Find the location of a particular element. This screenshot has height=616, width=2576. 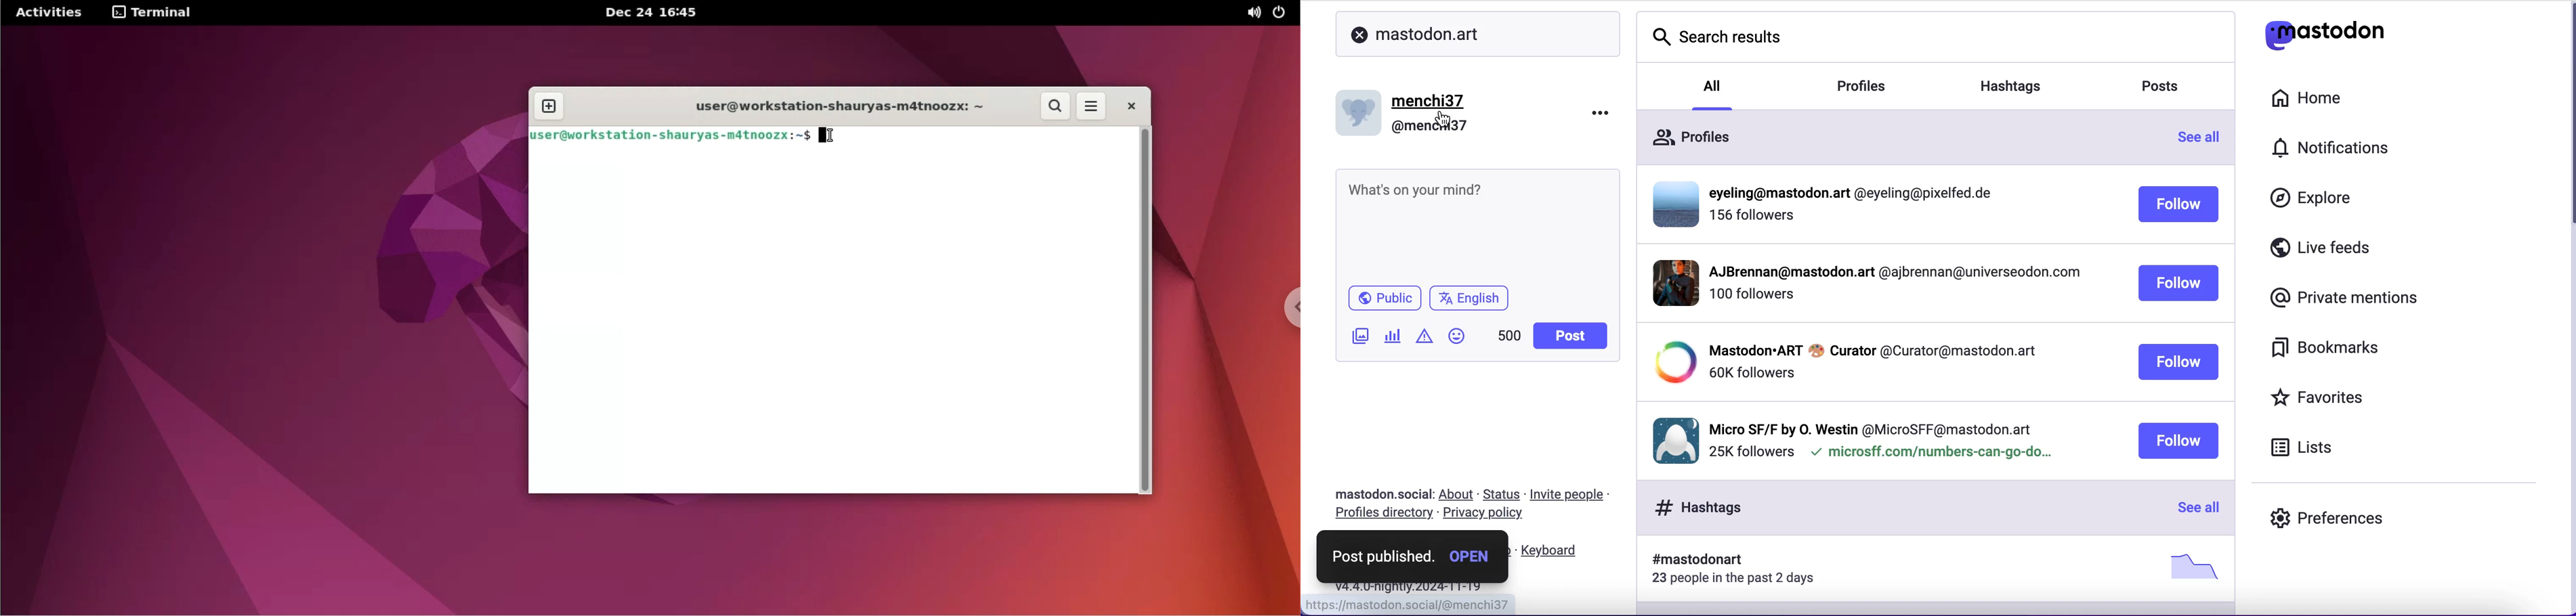

invite people is located at coordinates (1577, 494).